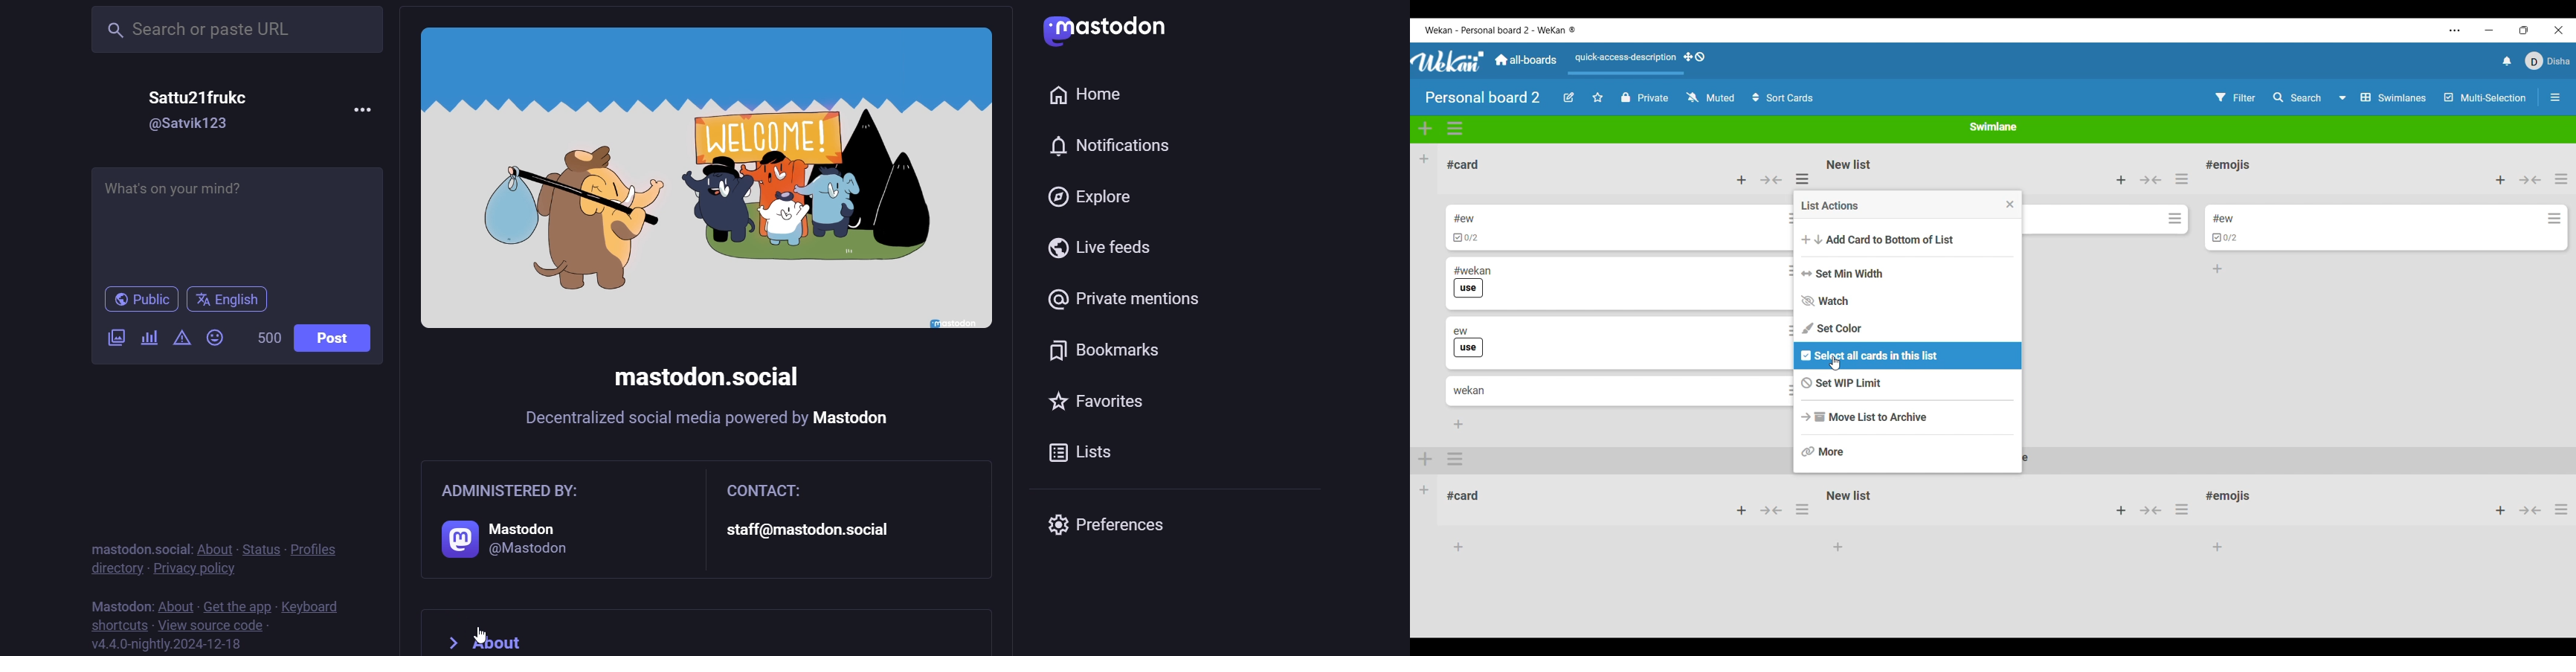 This screenshot has height=672, width=2576. What do you see at coordinates (1782, 306) in the screenshot?
I see `Card actions for respective card in the list` at bounding box center [1782, 306].